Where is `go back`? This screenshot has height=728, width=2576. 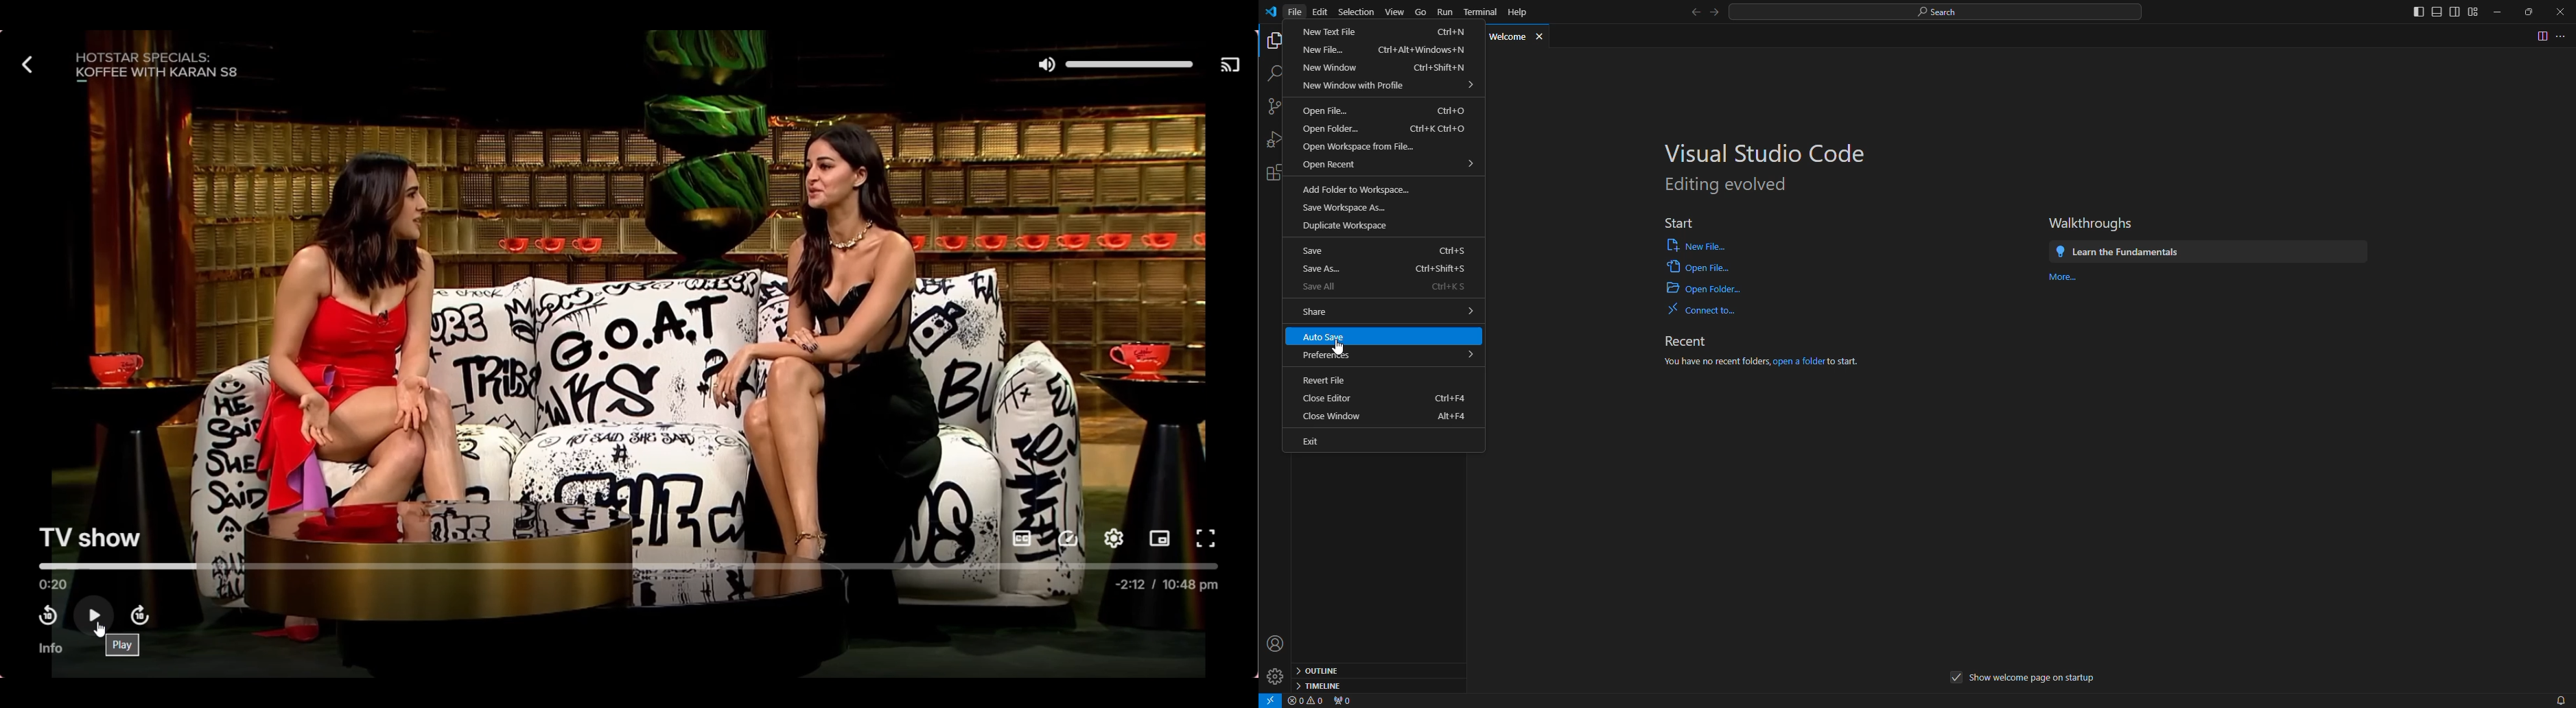 go back is located at coordinates (1697, 14).